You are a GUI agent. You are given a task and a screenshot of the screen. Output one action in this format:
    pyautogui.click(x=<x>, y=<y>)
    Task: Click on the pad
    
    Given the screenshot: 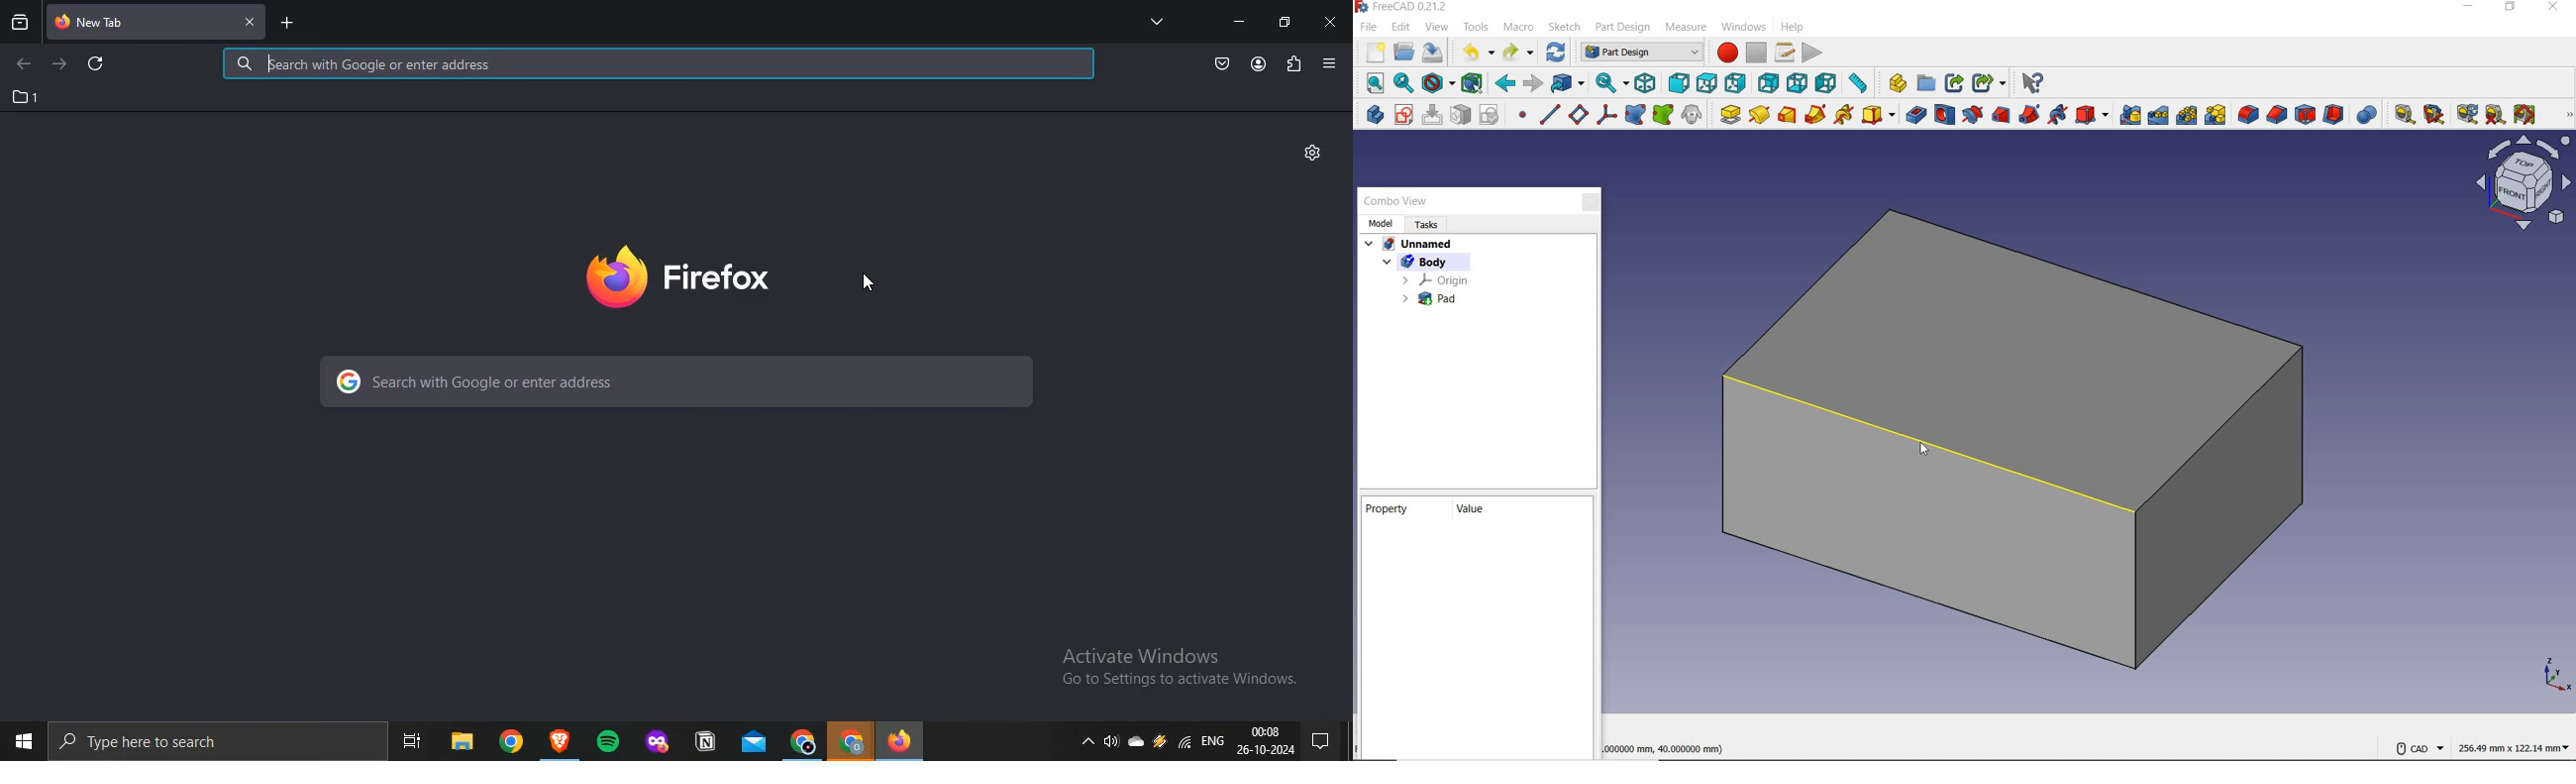 What is the action you would take?
    pyautogui.click(x=1730, y=116)
    